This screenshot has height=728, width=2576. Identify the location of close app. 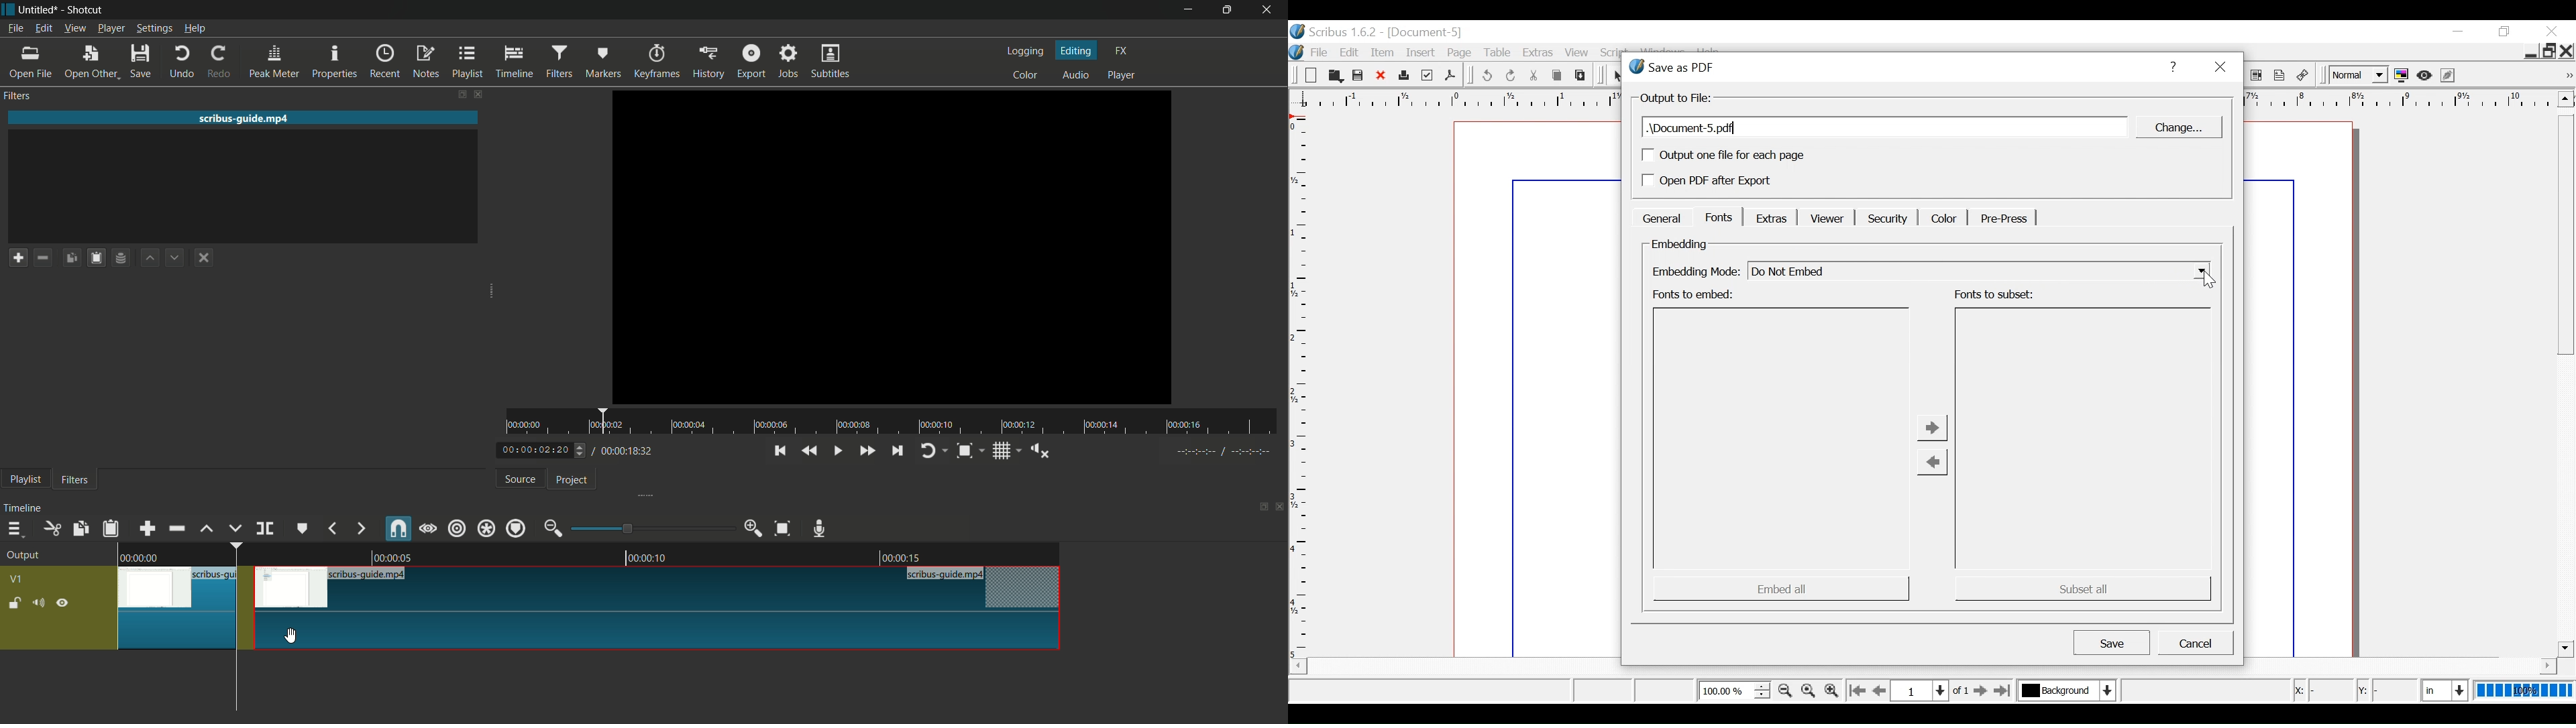
(1271, 9).